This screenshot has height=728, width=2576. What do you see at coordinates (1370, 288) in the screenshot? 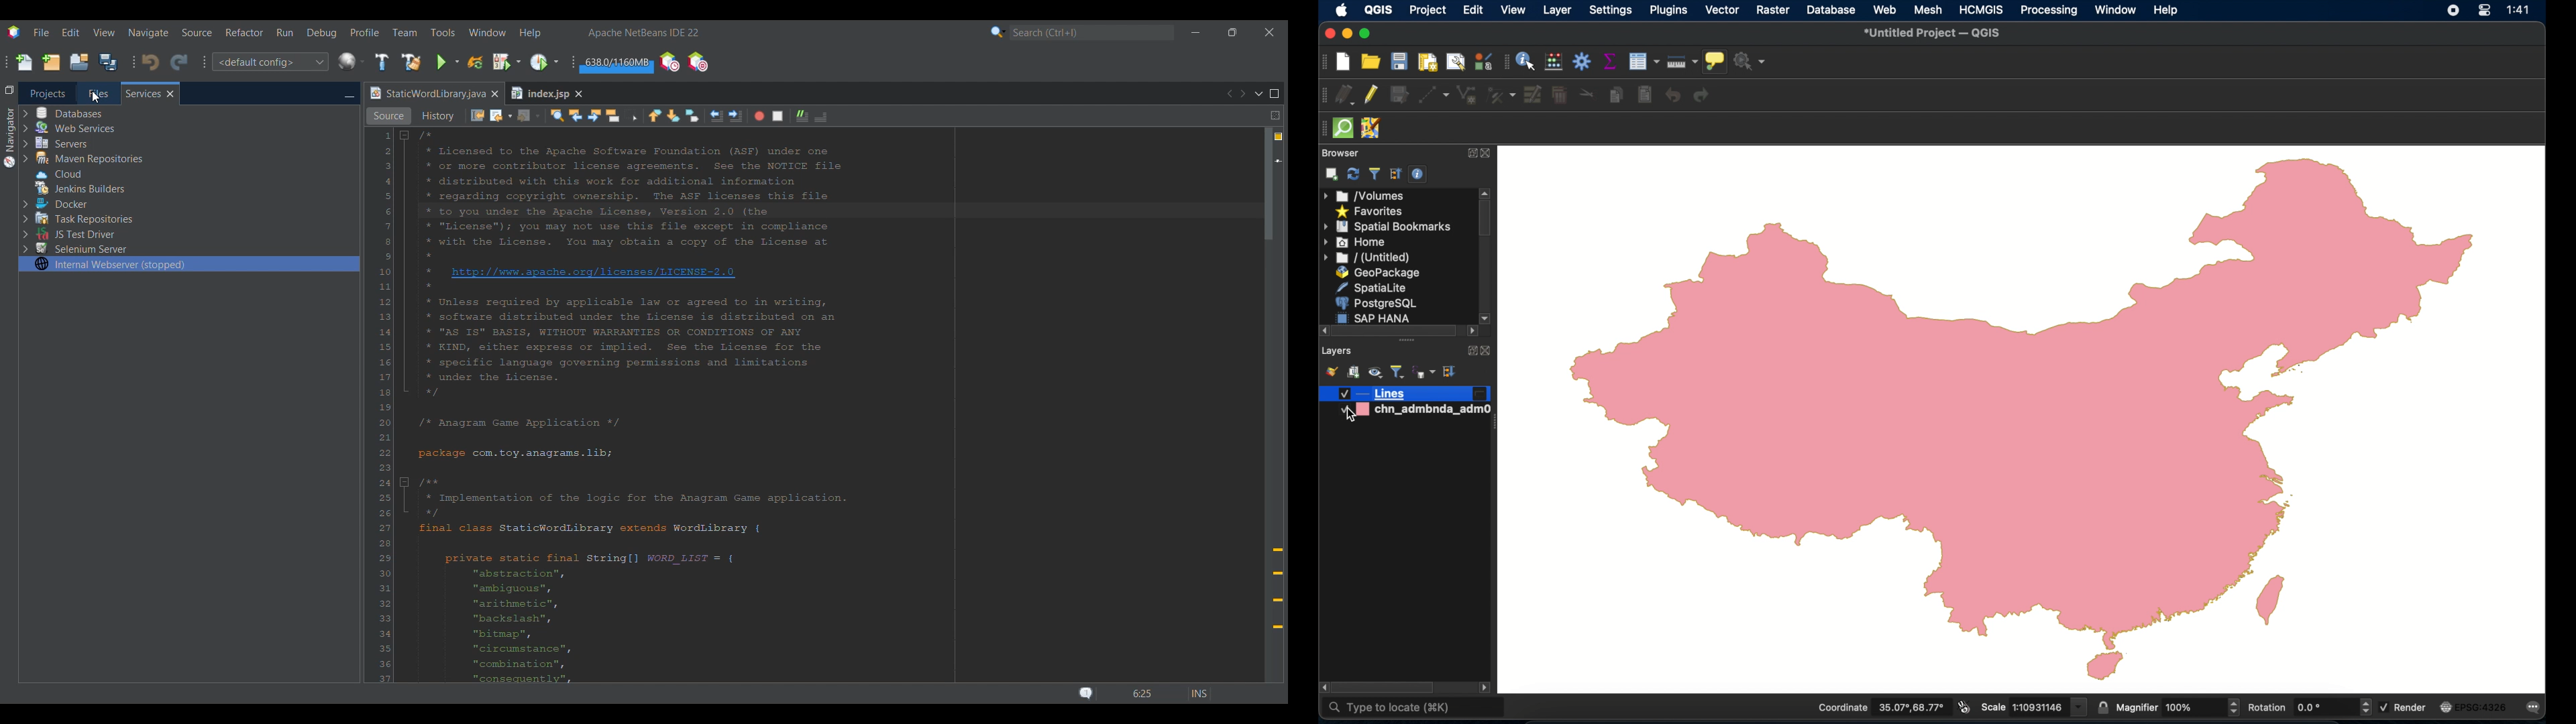
I see `spatiallite` at bounding box center [1370, 288].